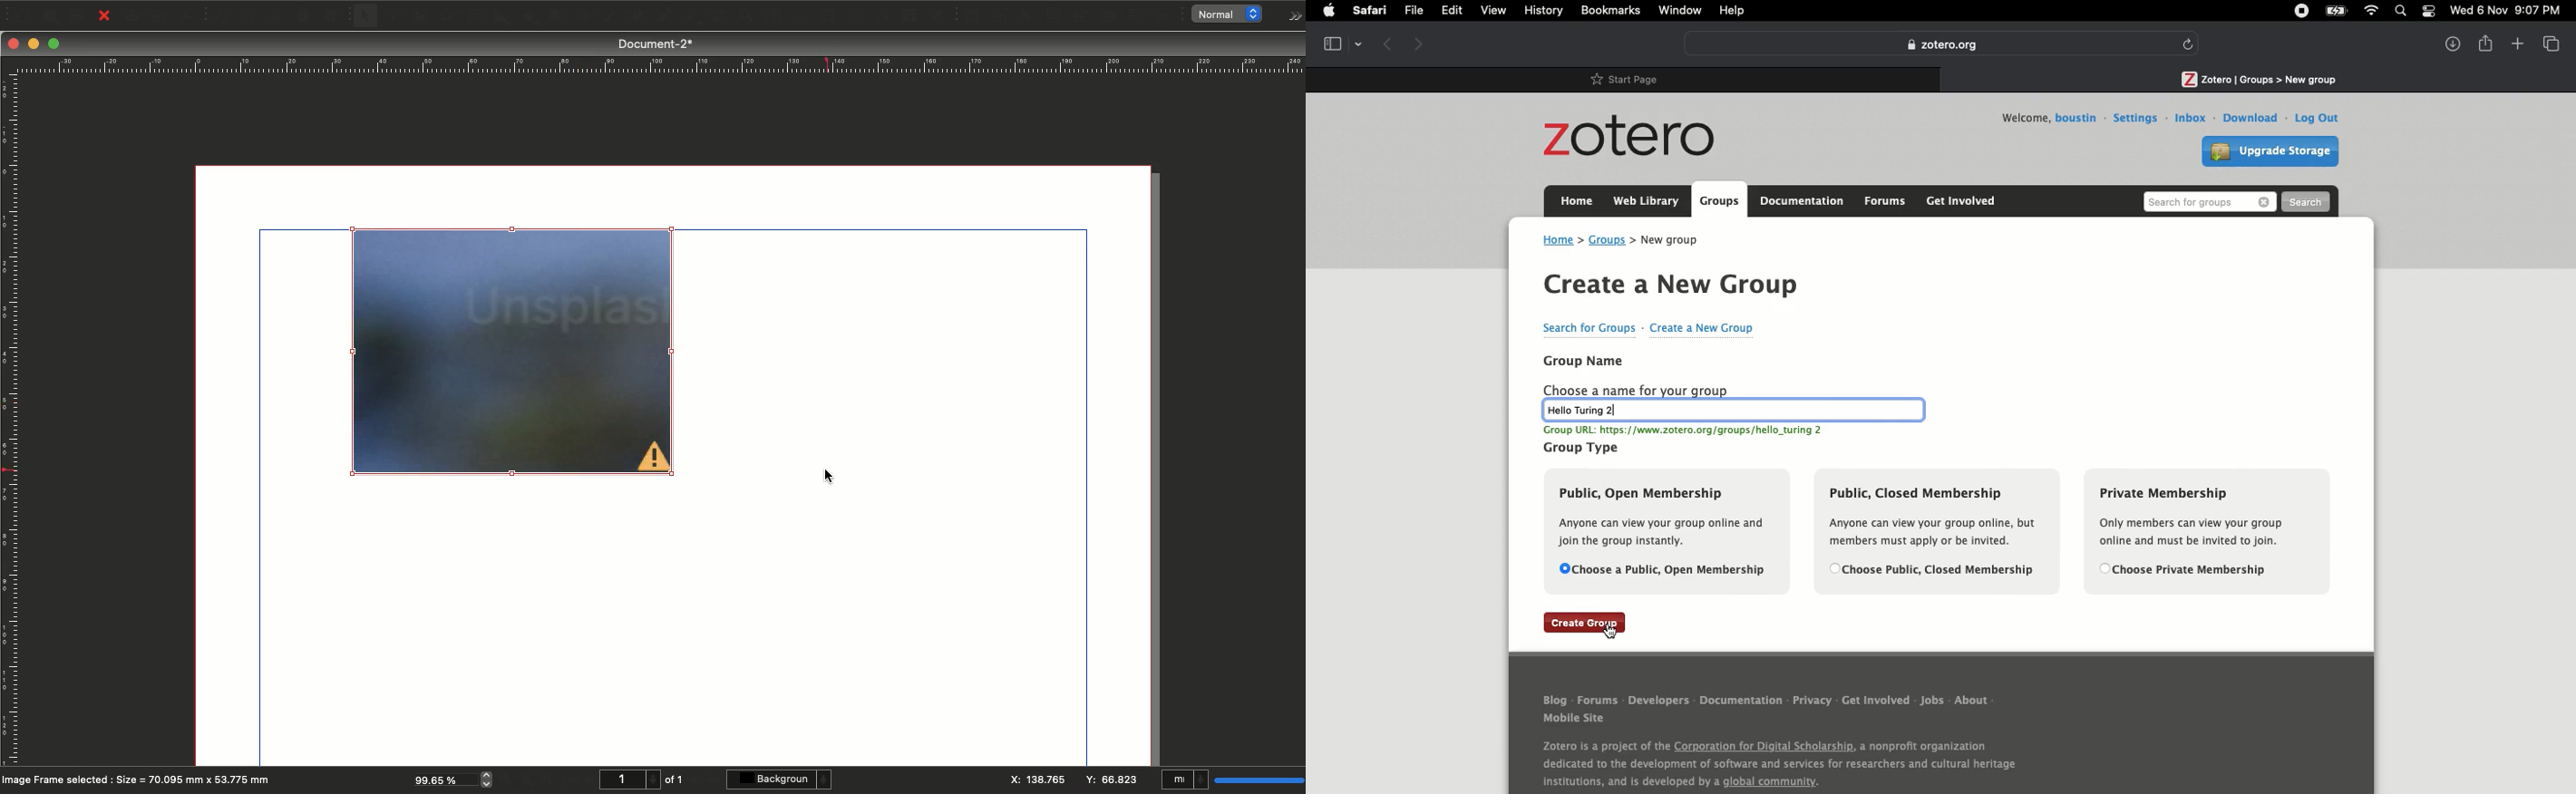 The height and width of the screenshot is (812, 2576). What do you see at coordinates (1733, 11) in the screenshot?
I see `Help` at bounding box center [1733, 11].